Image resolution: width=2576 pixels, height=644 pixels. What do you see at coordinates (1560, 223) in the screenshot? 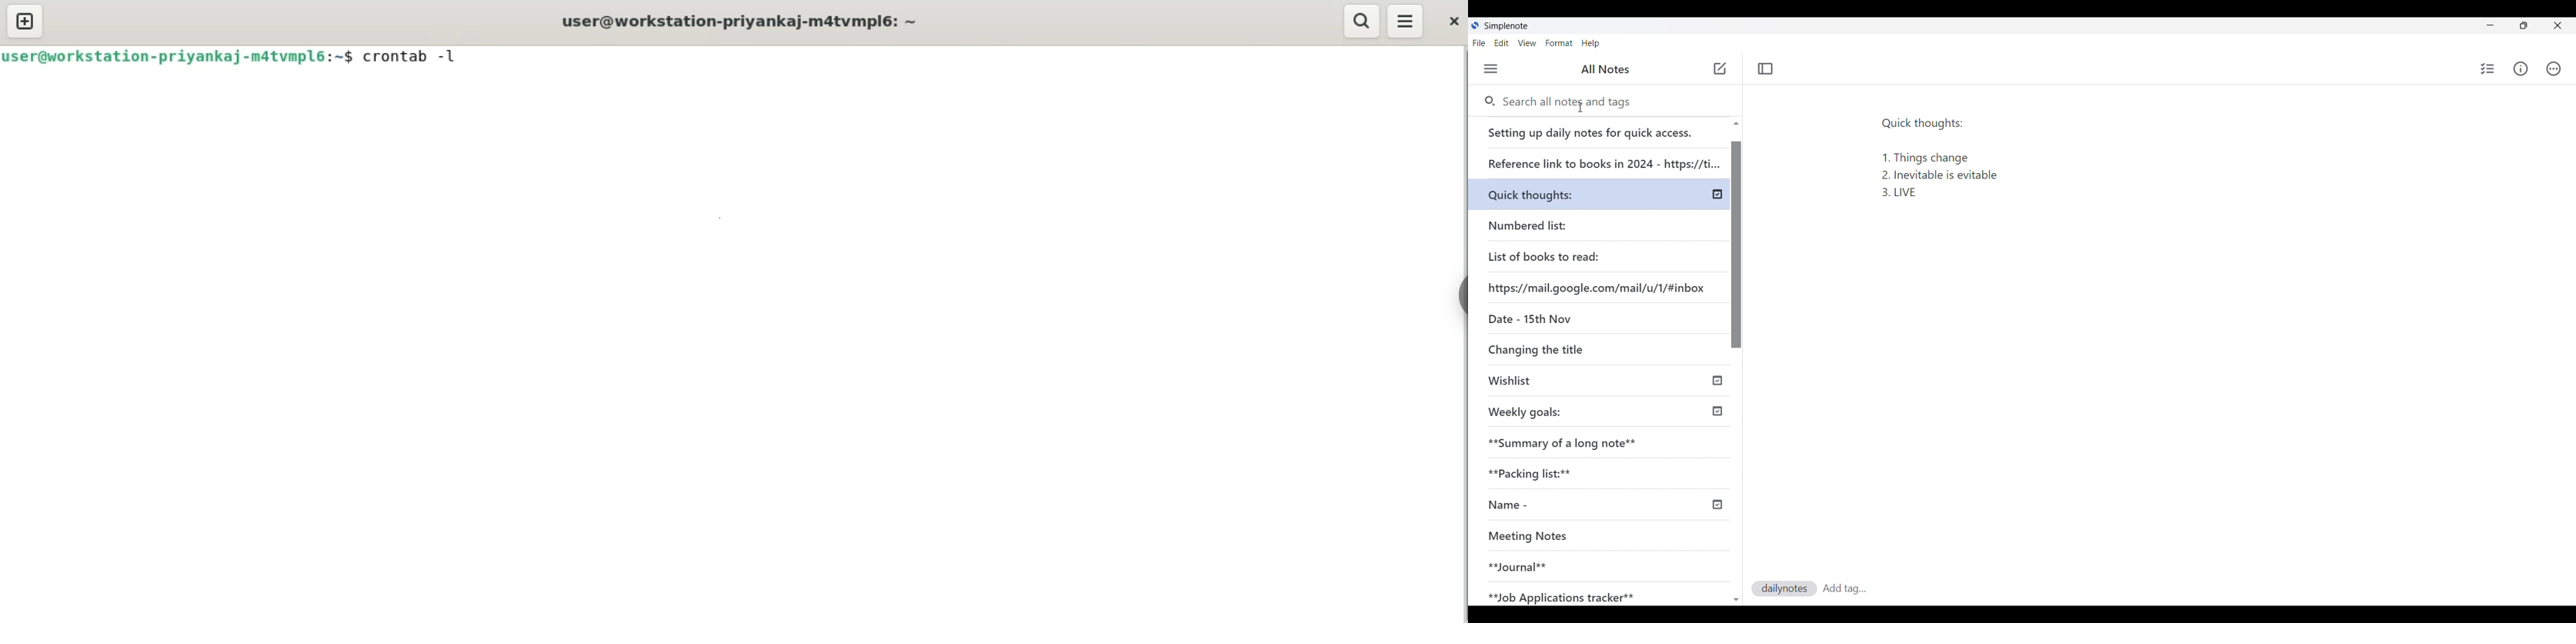
I see `Numbered list` at bounding box center [1560, 223].